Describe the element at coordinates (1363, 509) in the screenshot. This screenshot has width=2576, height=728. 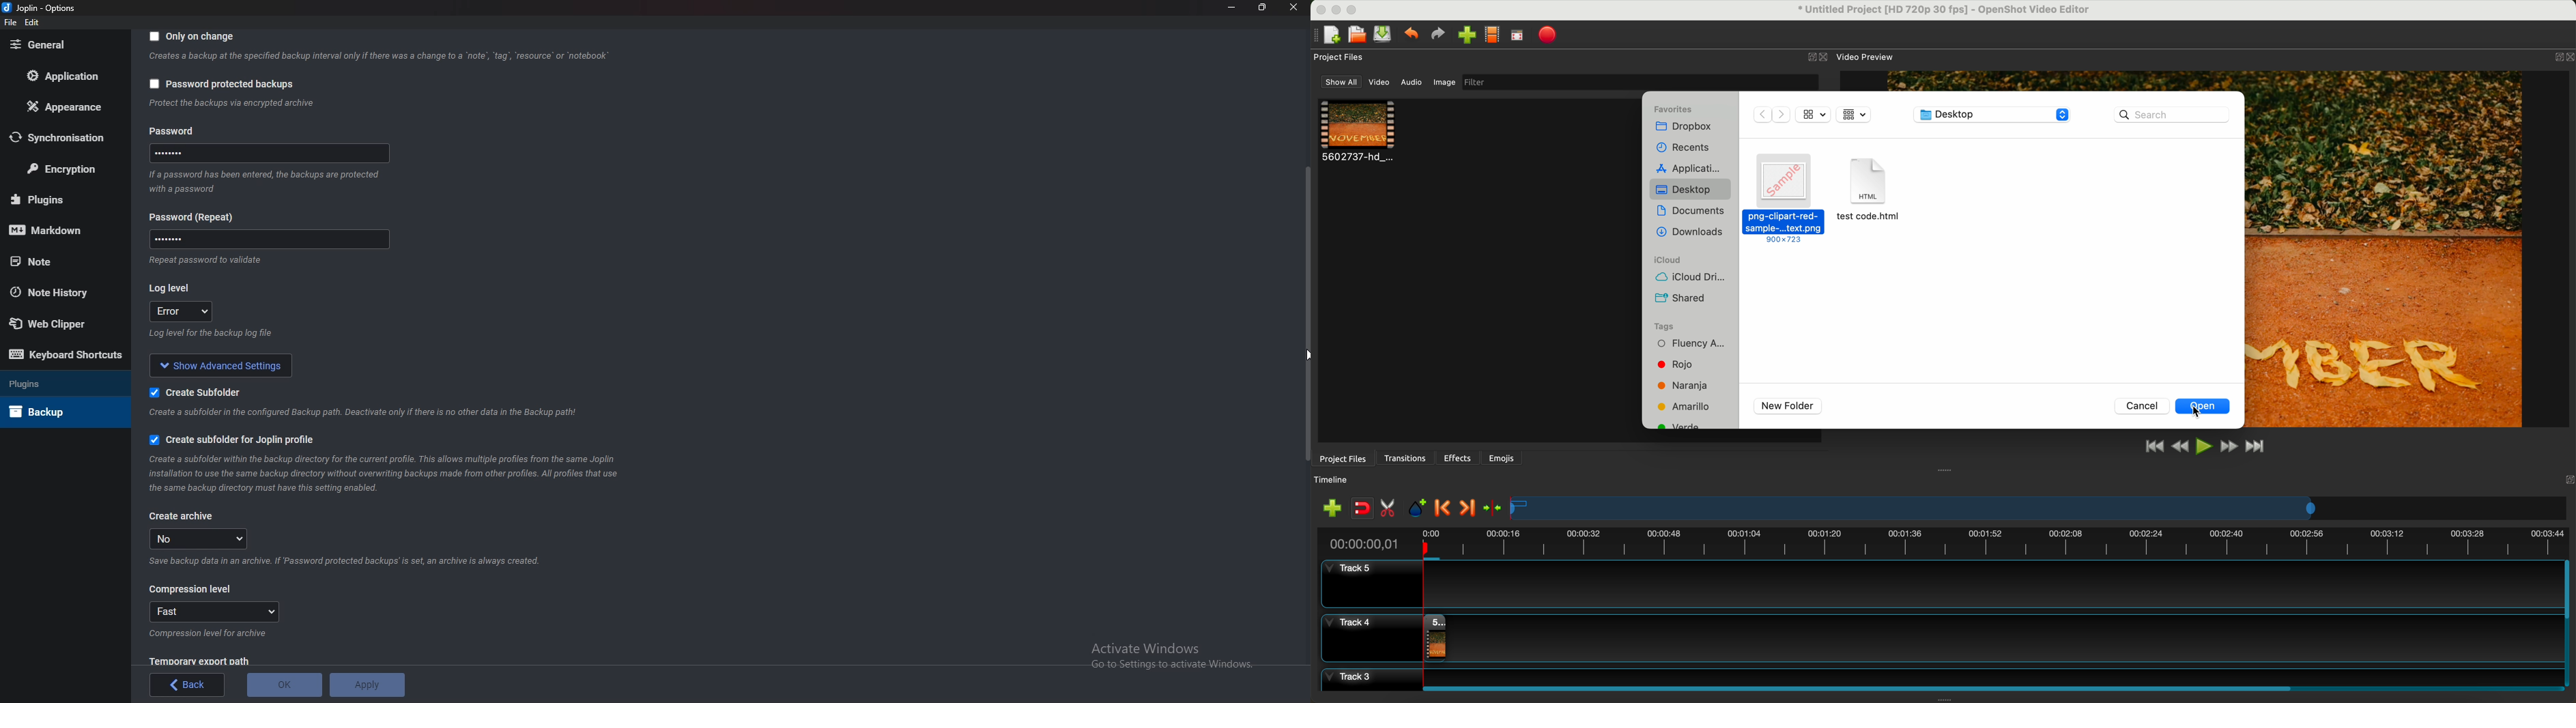
I see `disable snapping` at that location.